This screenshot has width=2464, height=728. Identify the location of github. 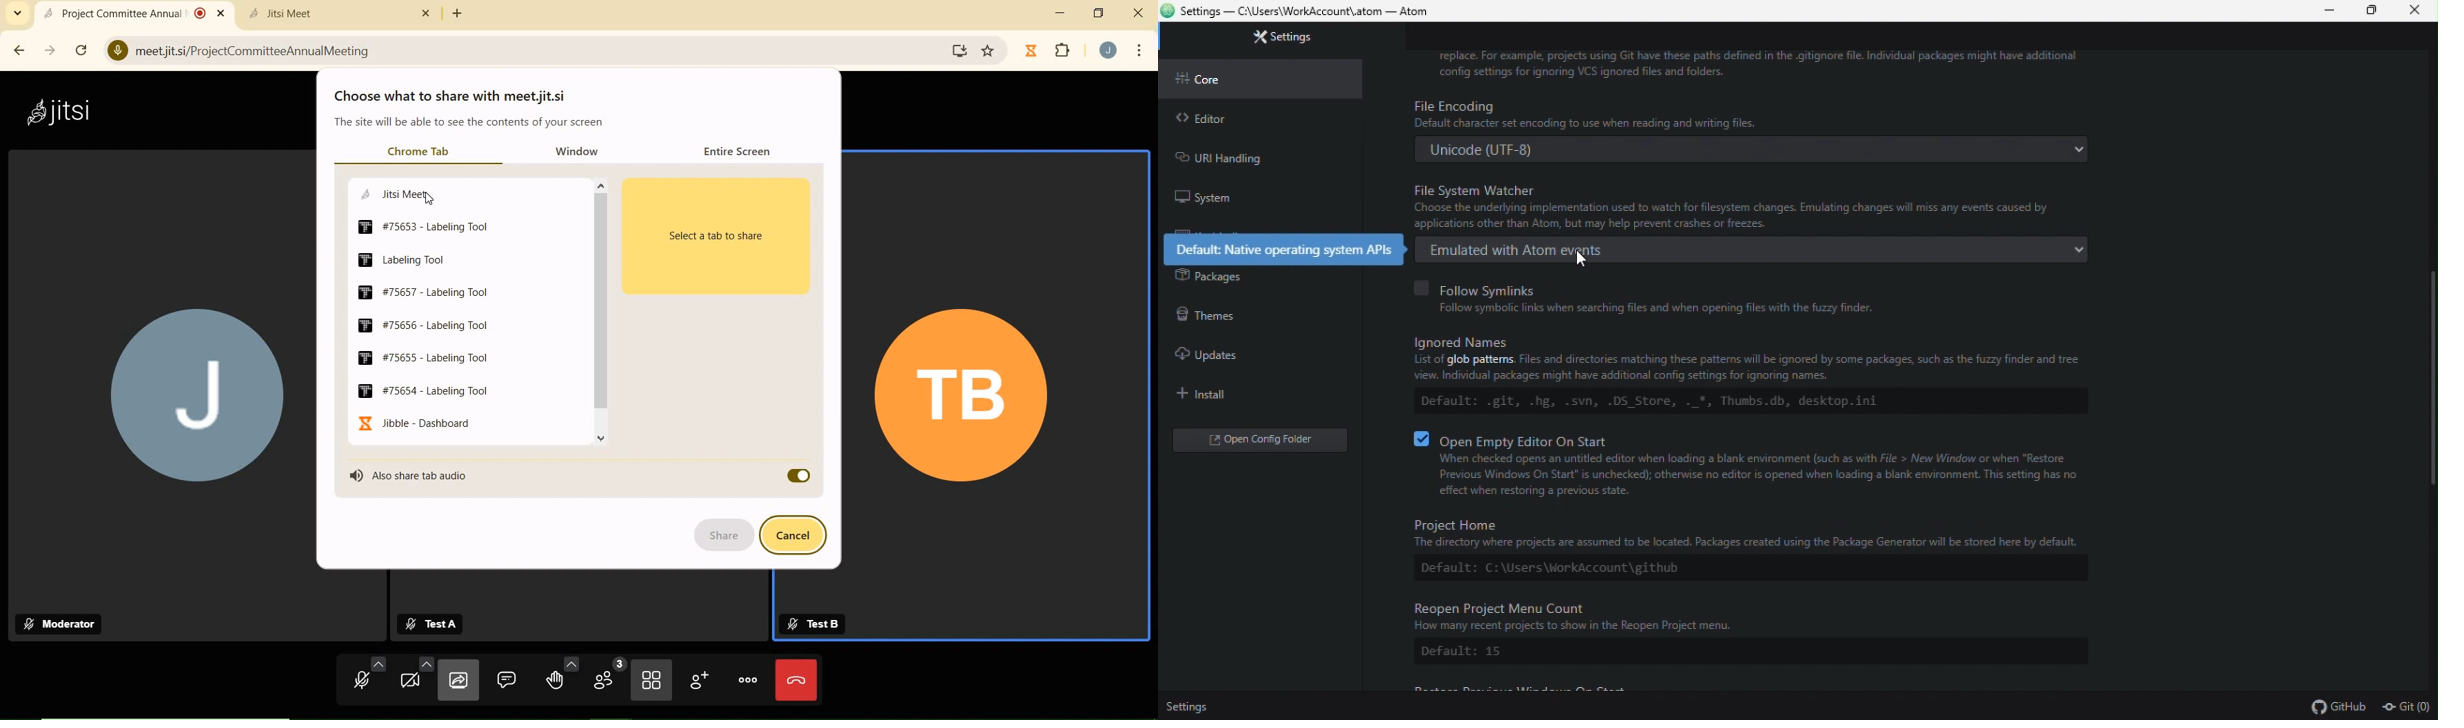
(2342, 708).